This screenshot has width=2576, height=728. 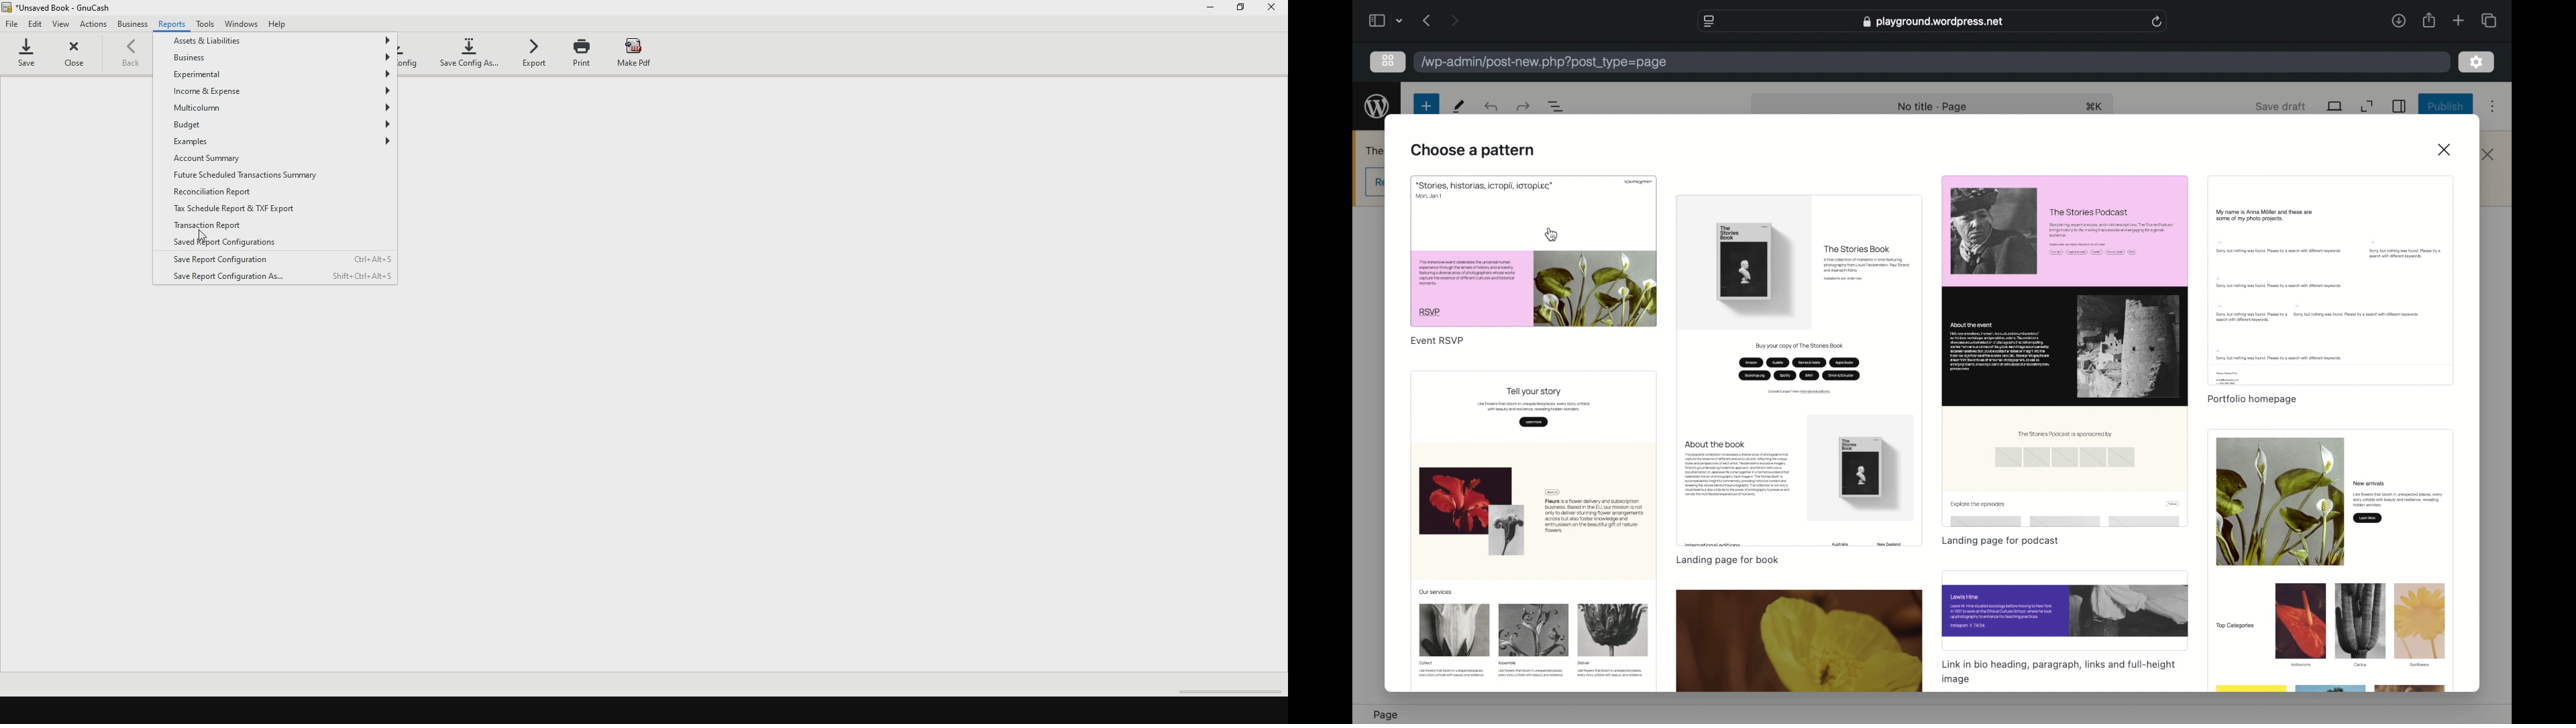 What do you see at coordinates (2065, 351) in the screenshot?
I see `preview` at bounding box center [2065, 351].